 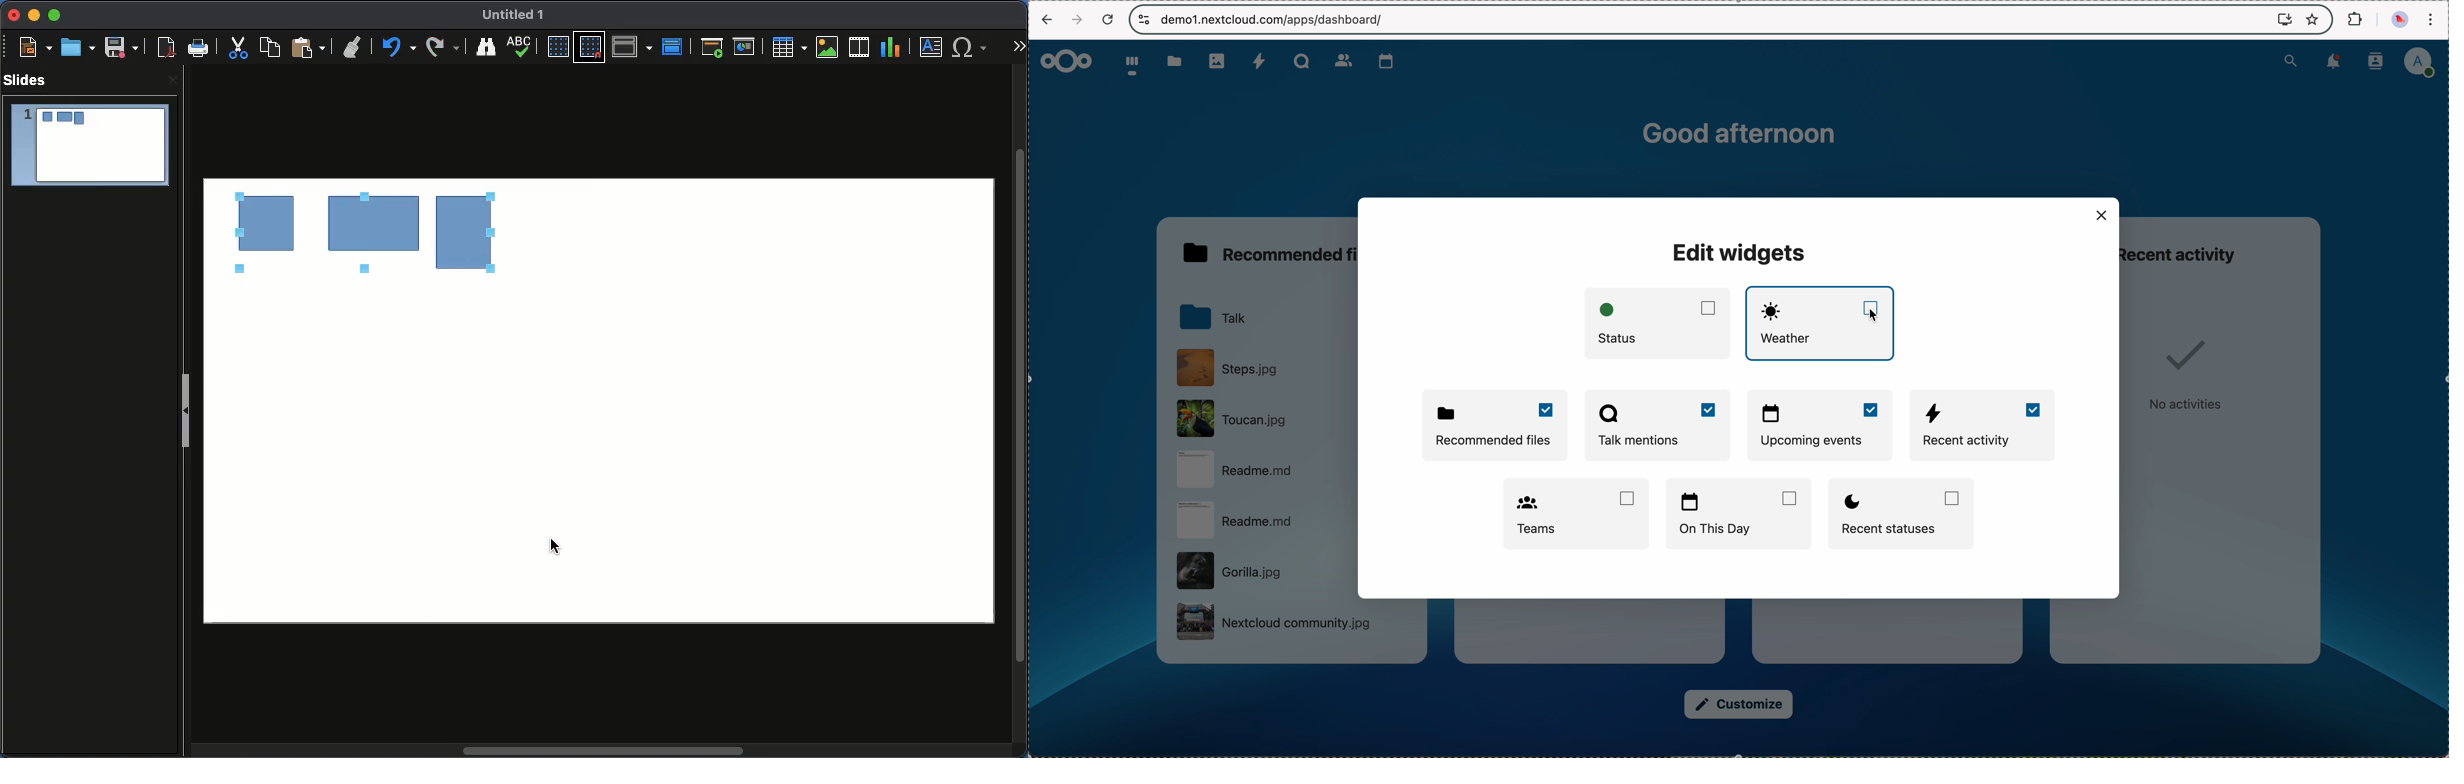 What do you see at coordinates (200, 49) in the screenshot?
I see `Print` at bounding box center [200, 49].